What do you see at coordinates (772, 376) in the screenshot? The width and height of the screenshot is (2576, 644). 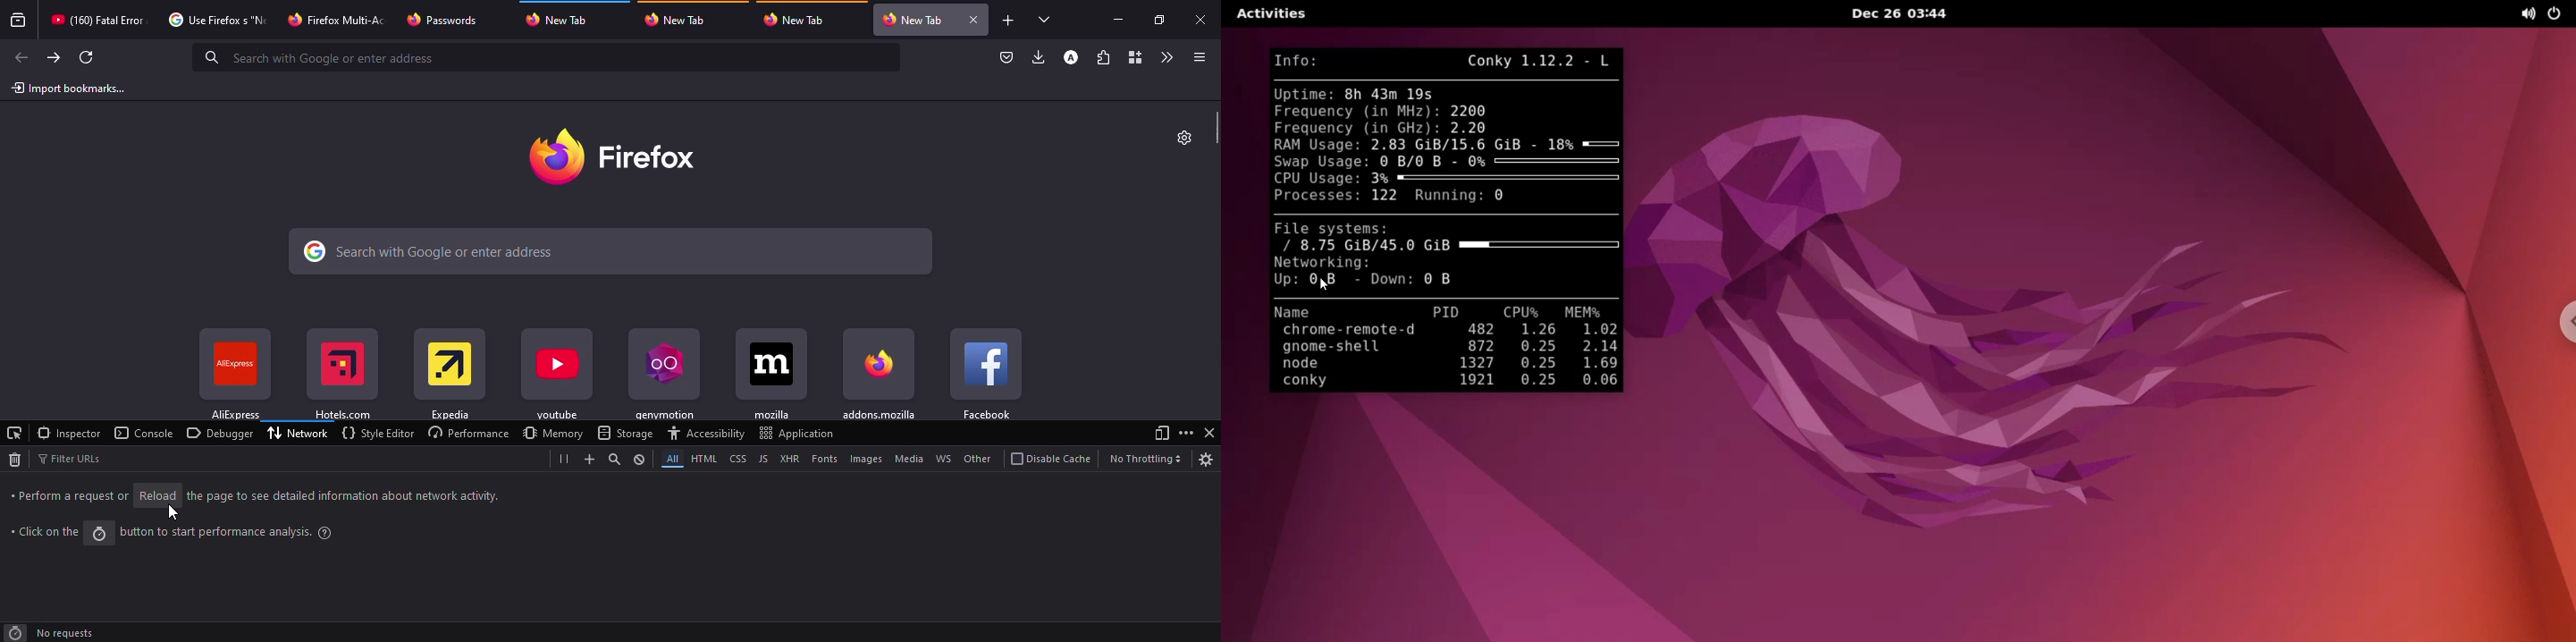 I see `shortcuts` at bounding box center [772, 376].